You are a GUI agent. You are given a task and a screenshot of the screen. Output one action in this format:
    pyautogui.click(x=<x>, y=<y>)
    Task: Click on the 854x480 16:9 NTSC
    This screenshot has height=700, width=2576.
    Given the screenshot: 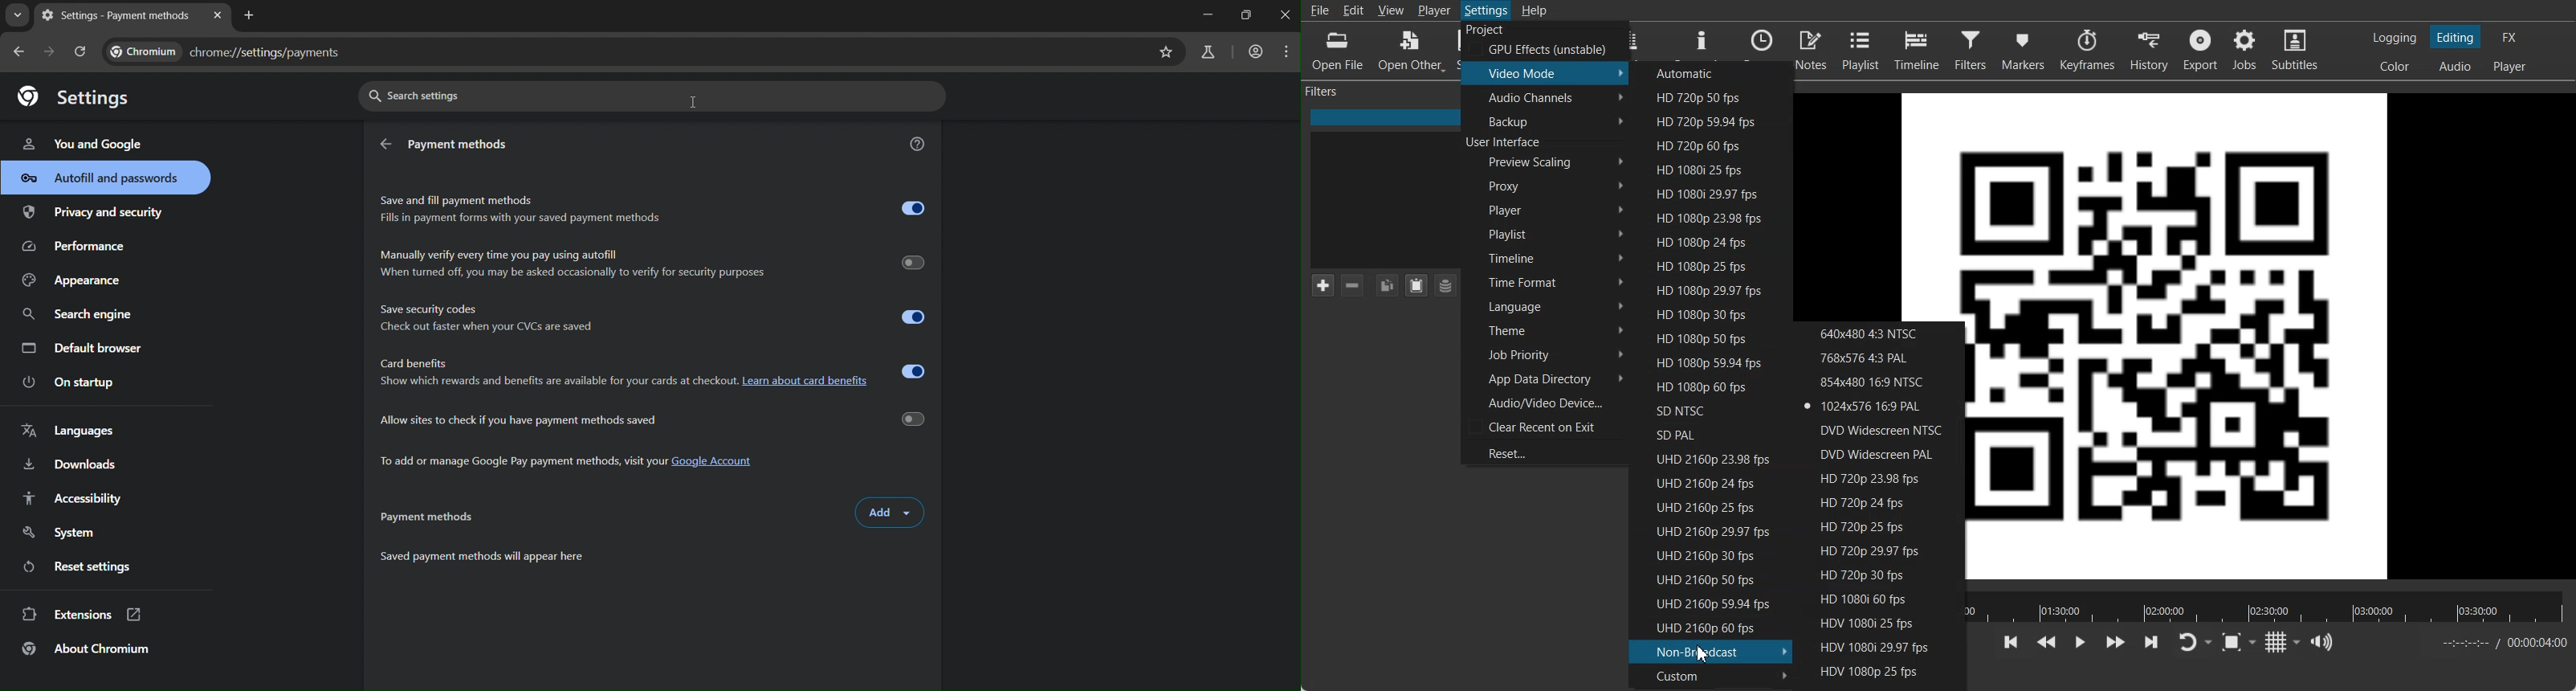 What is the action you would take?
    pyautogui.click(x=1879, y=382)
    